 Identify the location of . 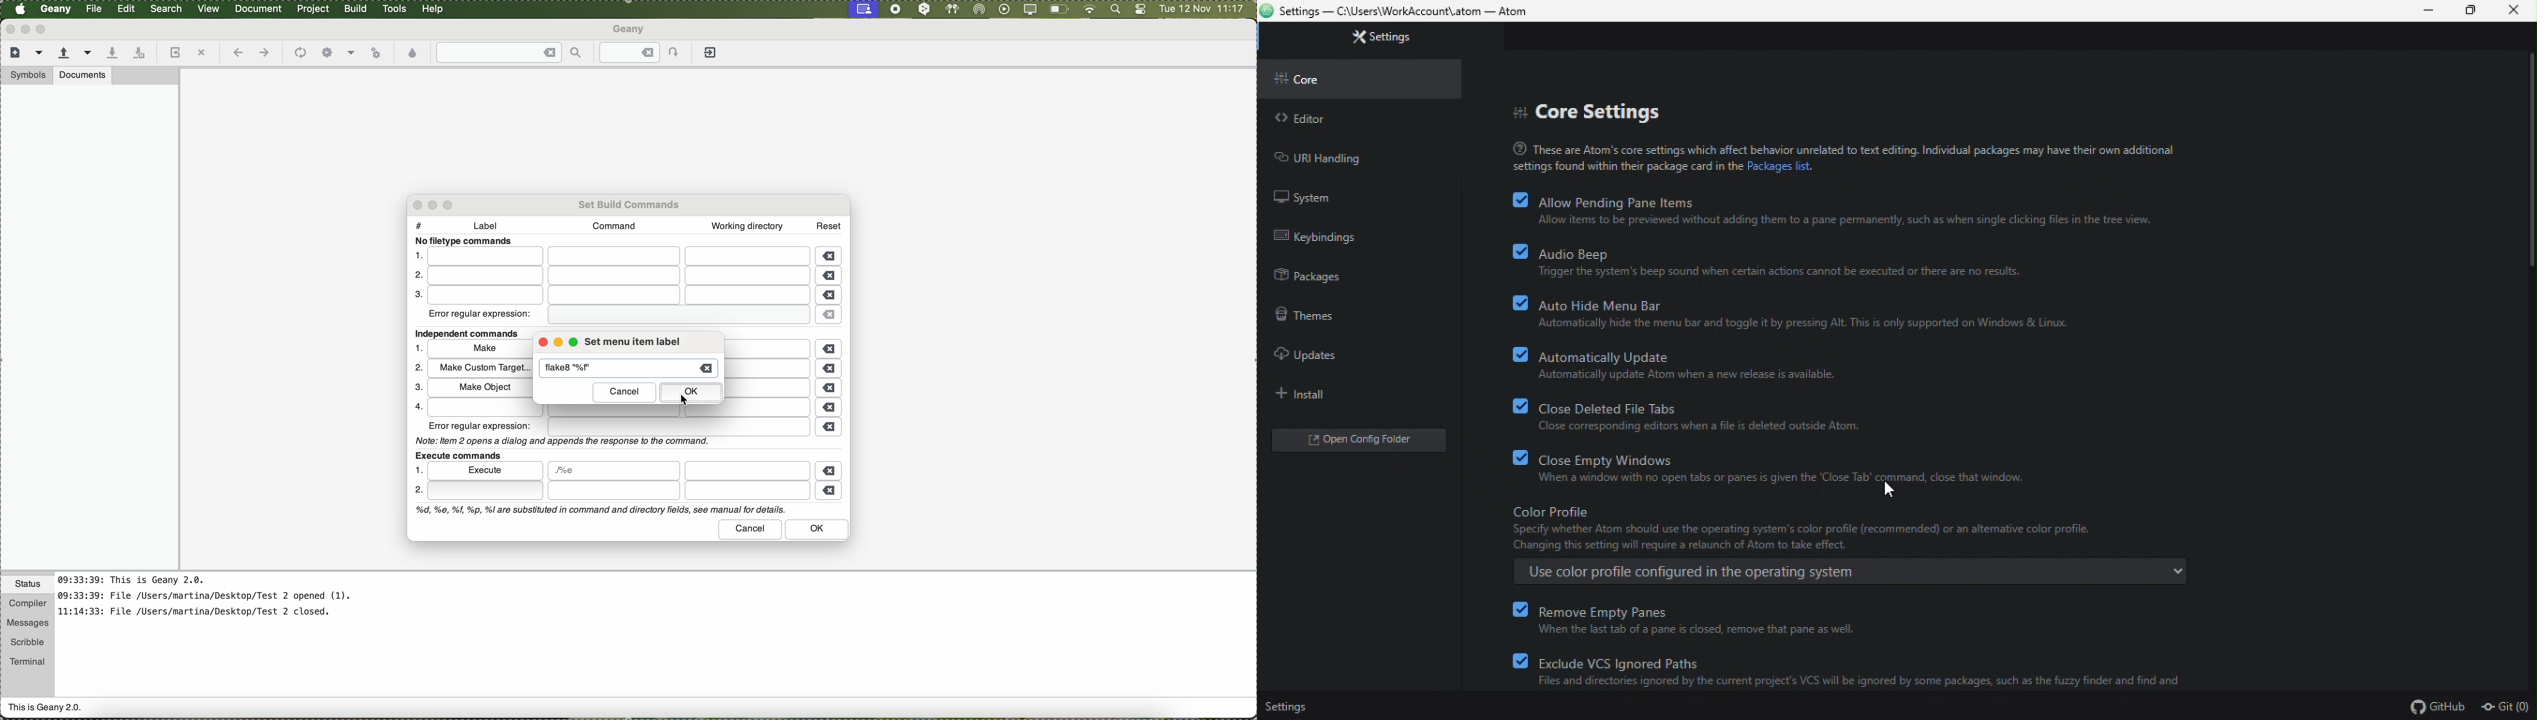
(1894, 489).